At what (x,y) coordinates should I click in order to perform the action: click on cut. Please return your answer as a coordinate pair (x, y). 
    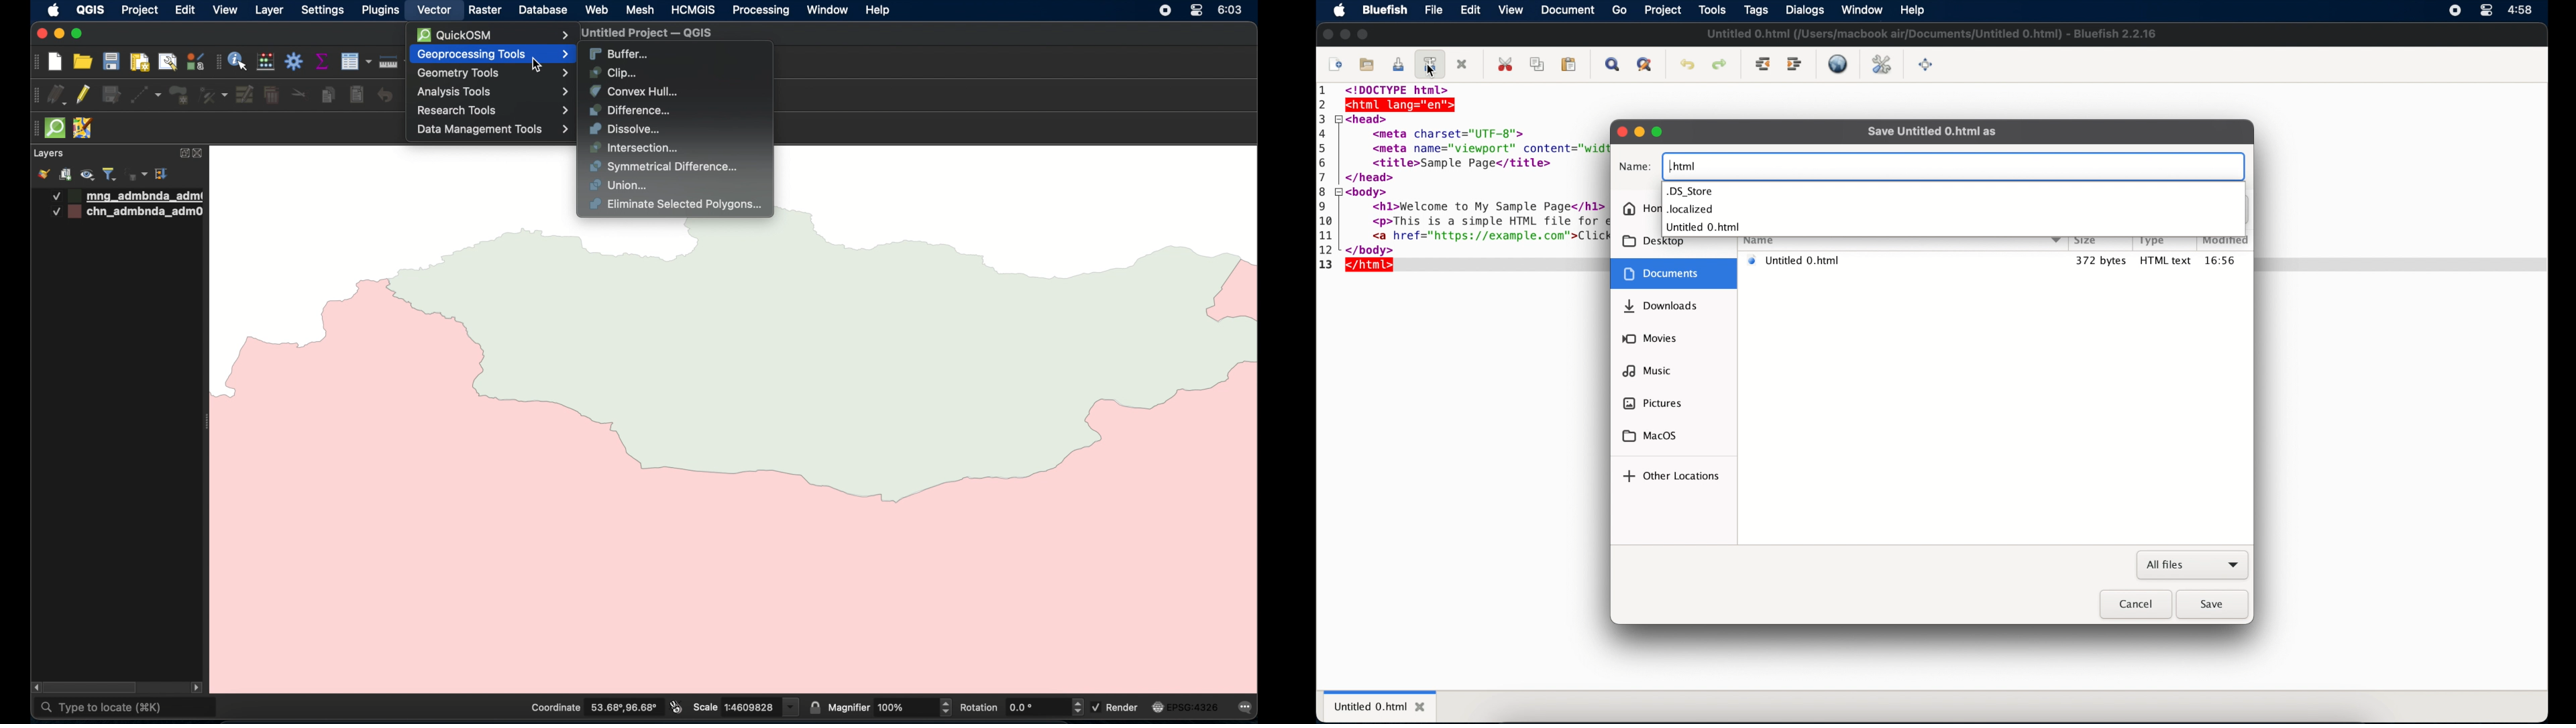
    Looking at the image, I should click on (1507, 64).